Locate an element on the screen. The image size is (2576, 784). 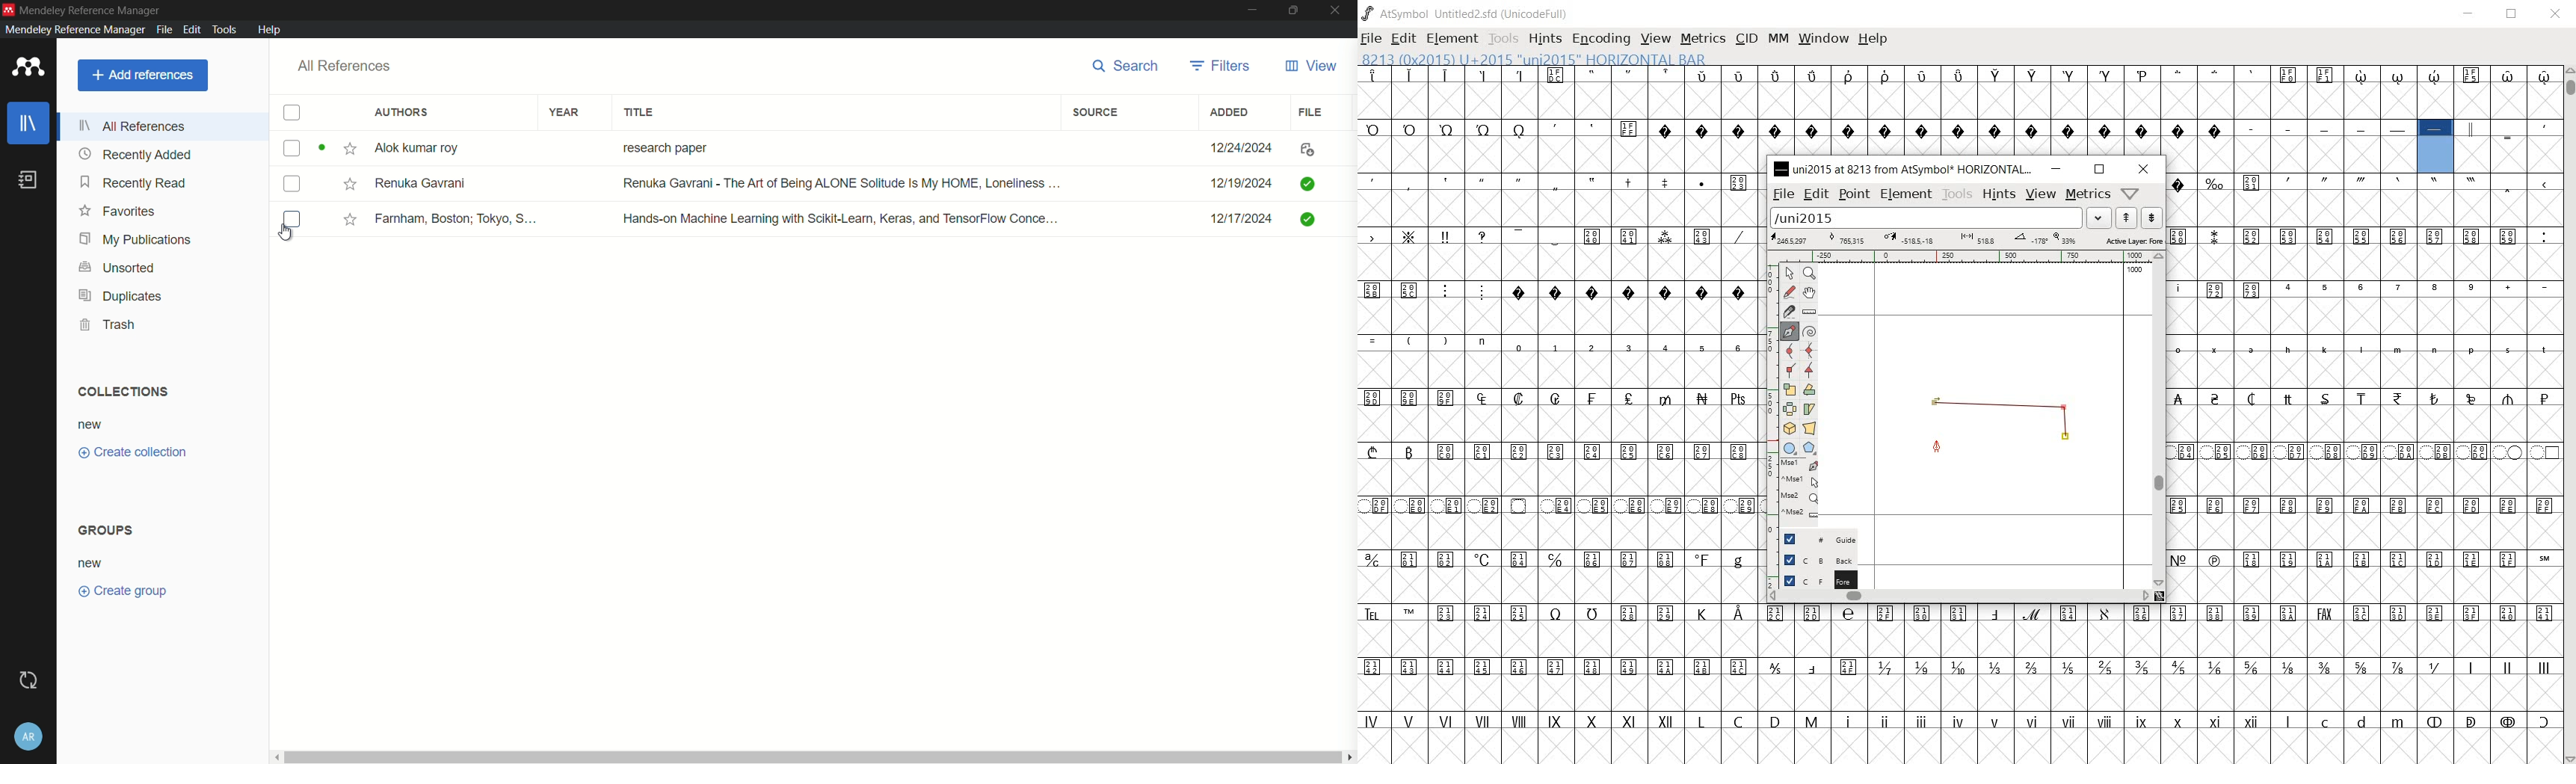
view is located at coordinates (2040, 194).